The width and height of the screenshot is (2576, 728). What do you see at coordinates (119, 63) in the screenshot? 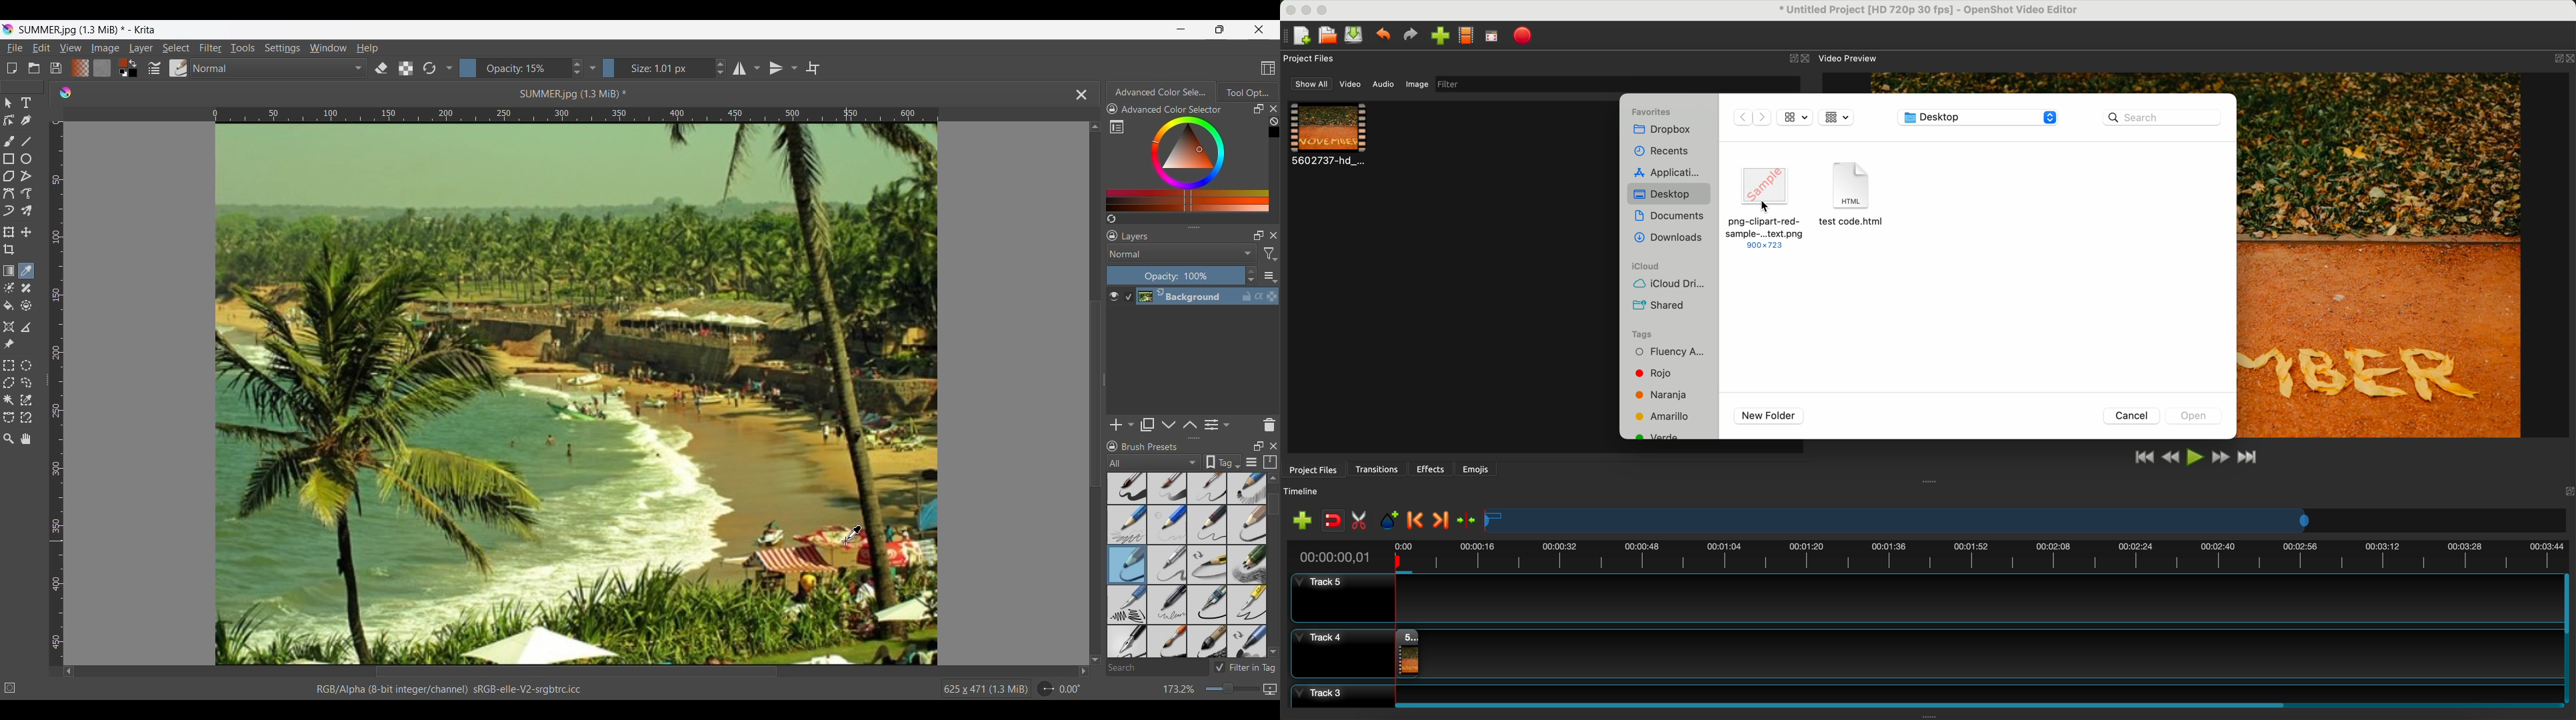
I see `Foreground color` at bounding box center [119, 63].